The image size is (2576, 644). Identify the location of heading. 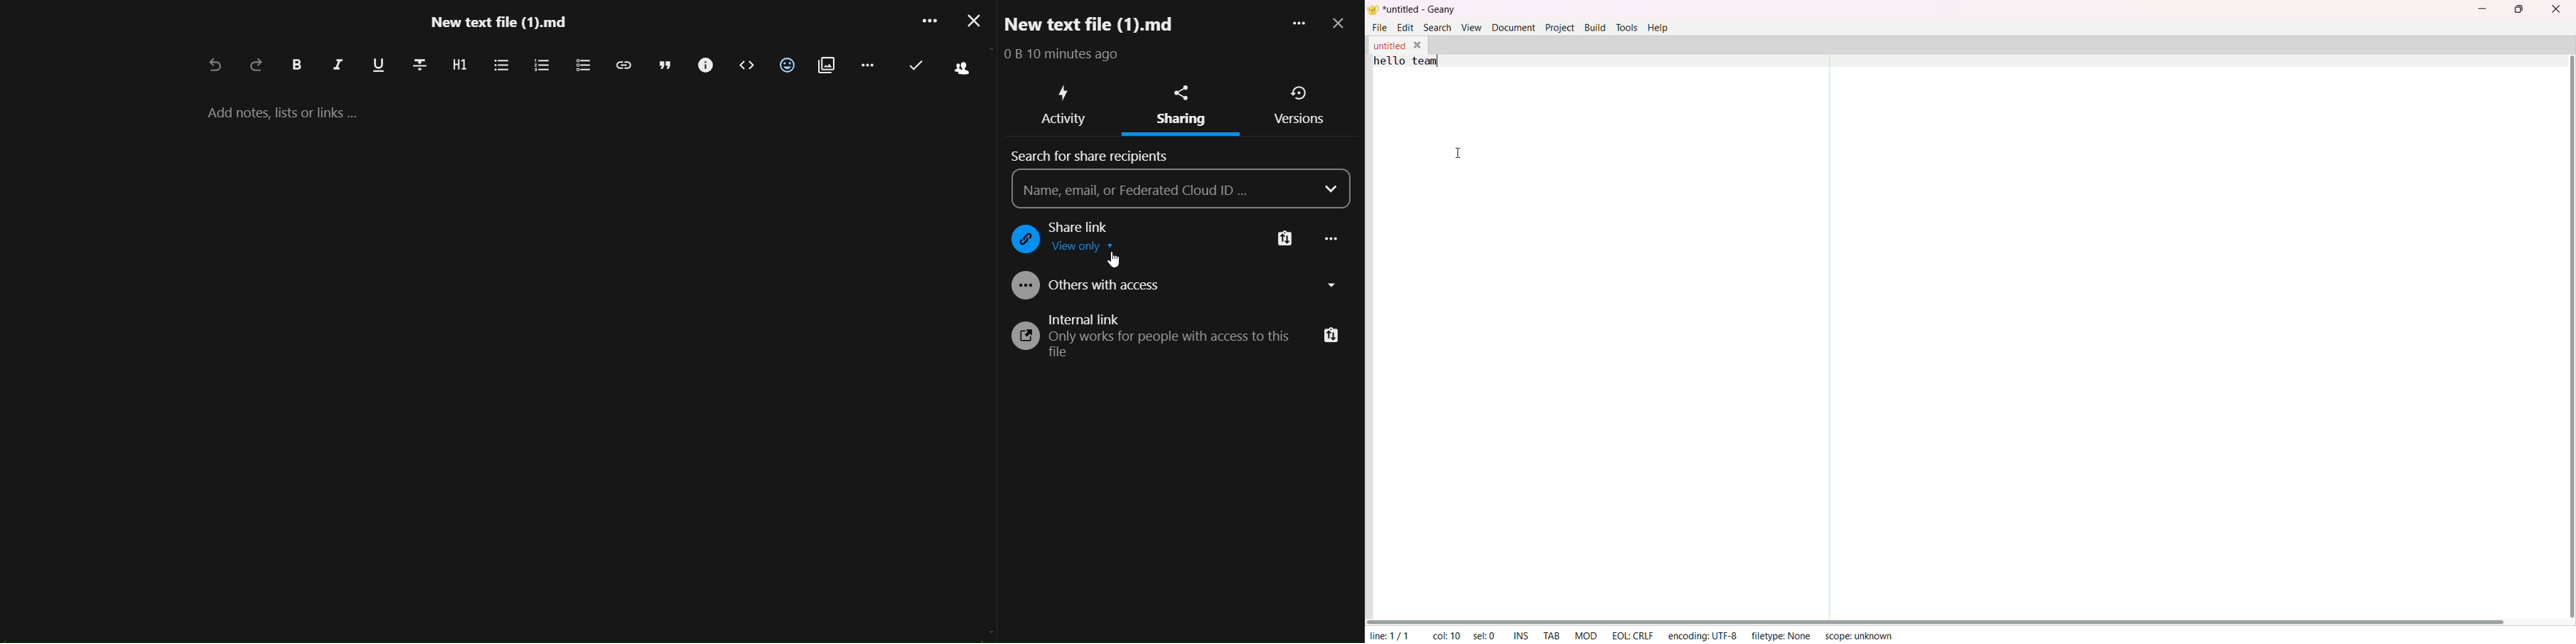
(458, 65).